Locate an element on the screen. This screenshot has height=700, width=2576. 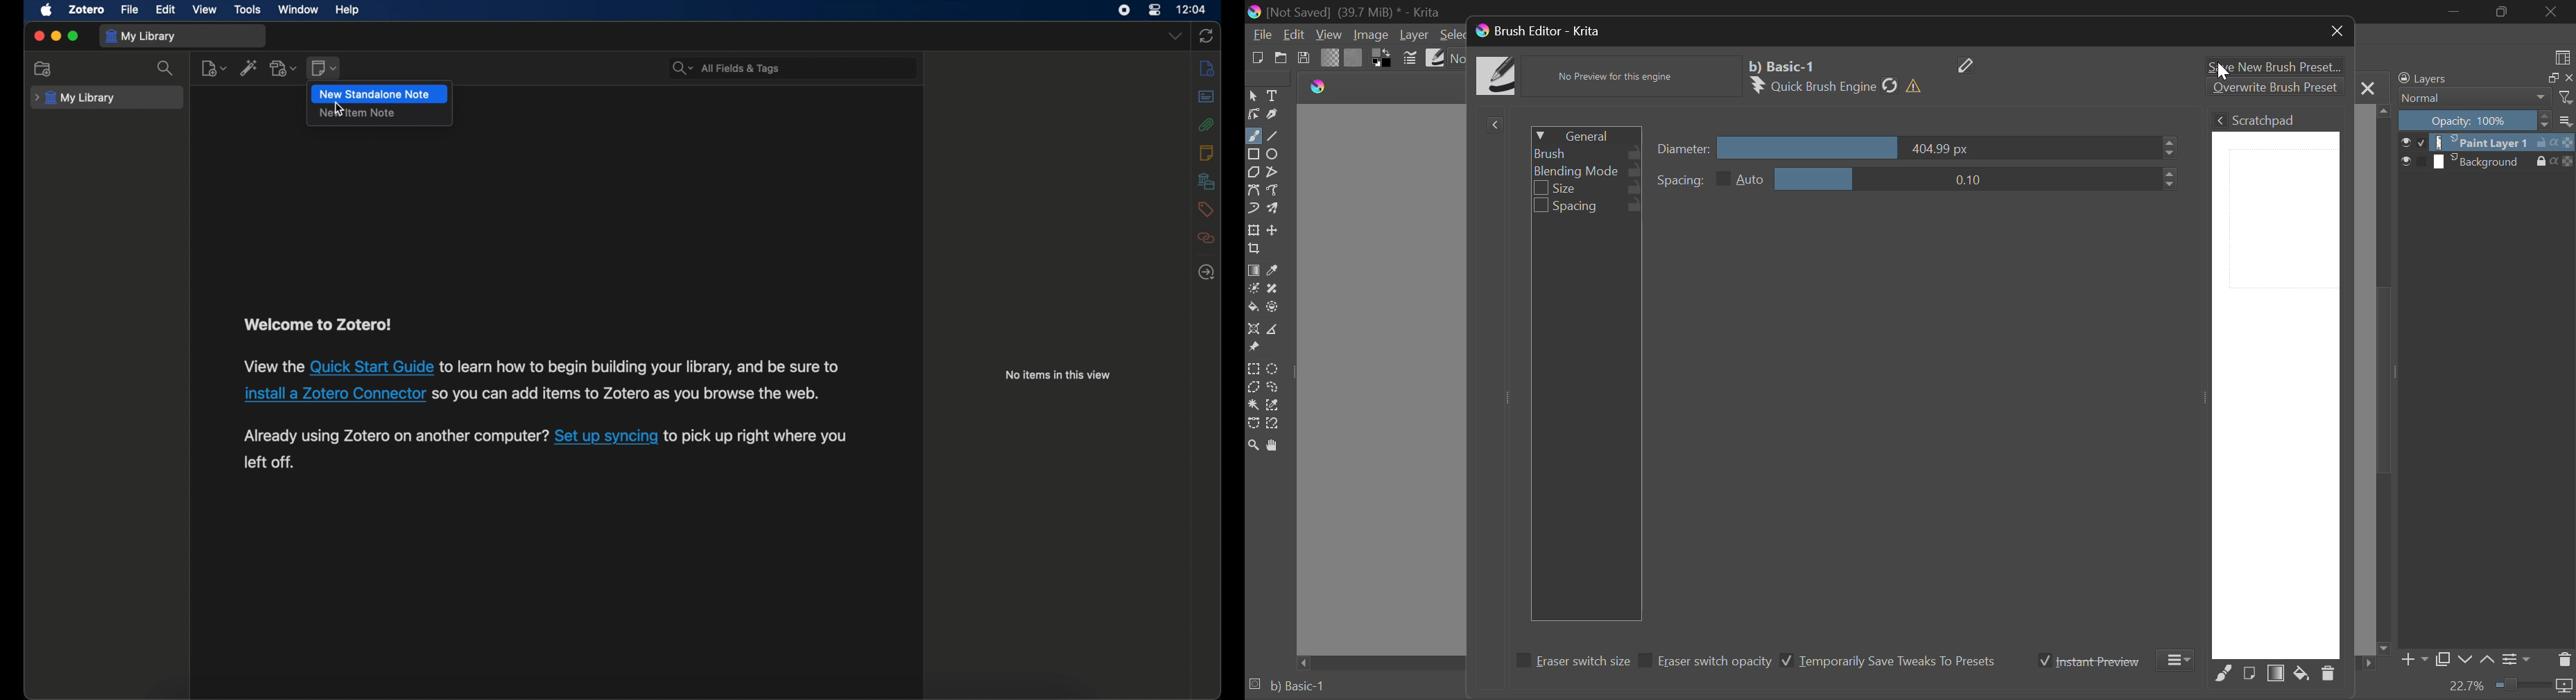
Edit Shapes is located at coordinates (1253, 114).